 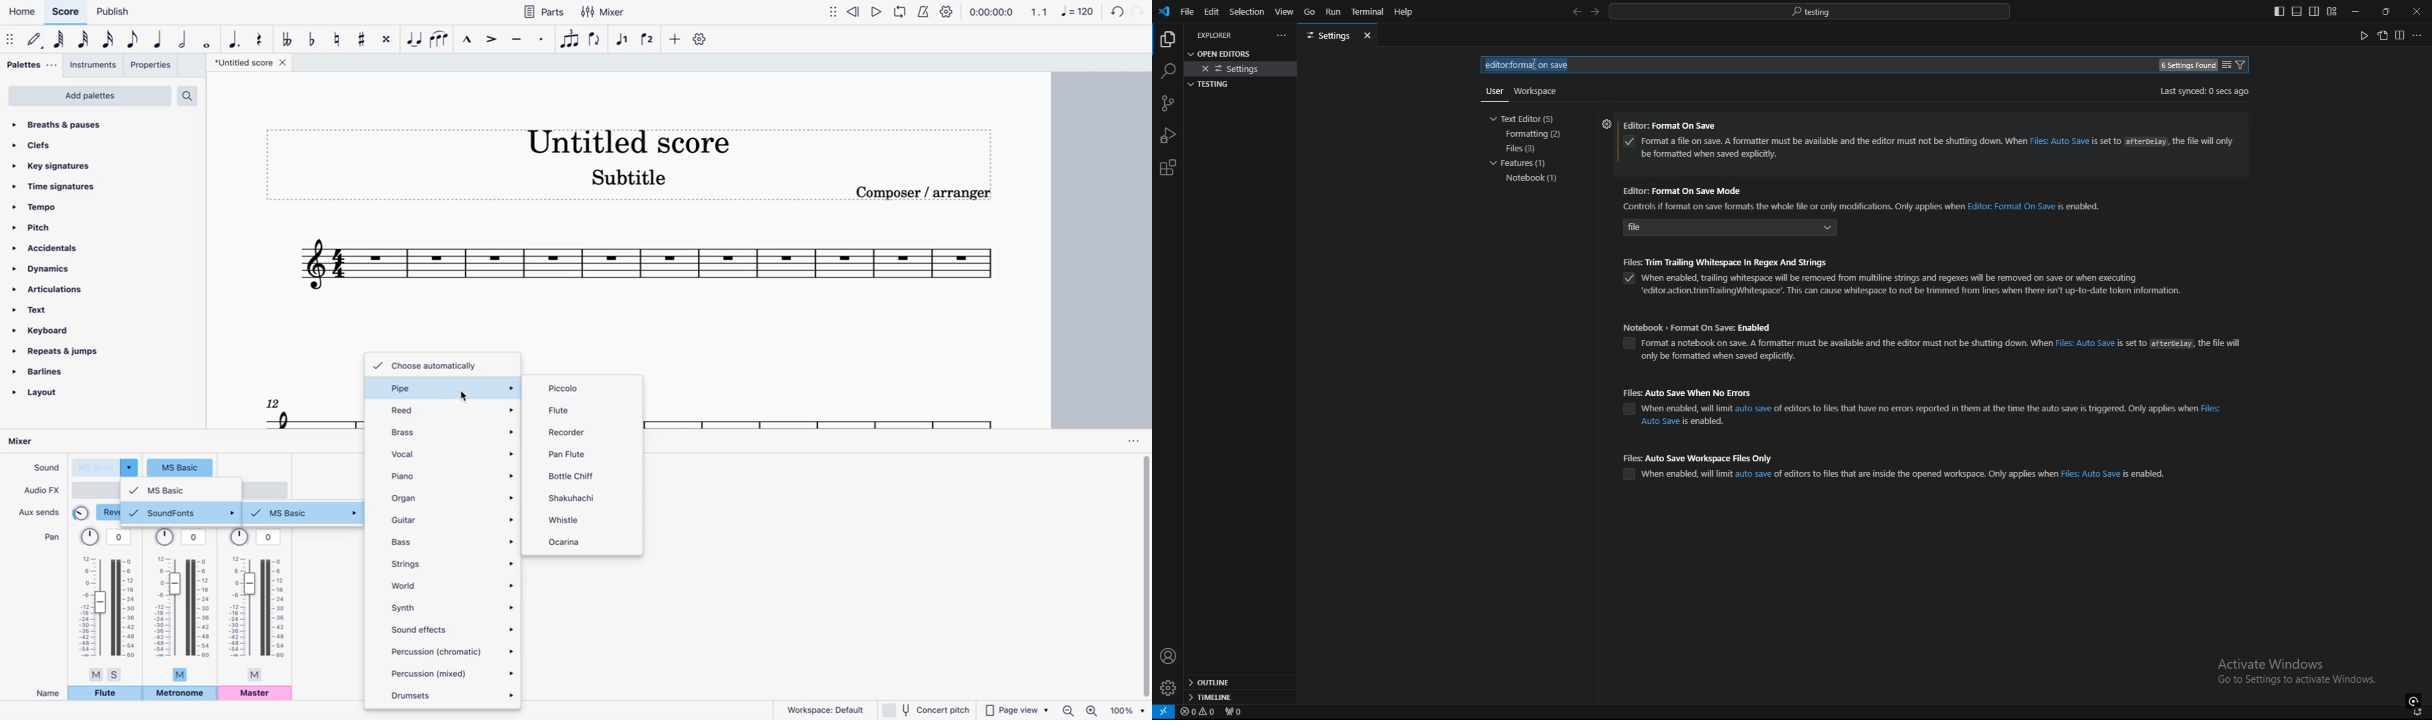 I want to click on clefs, so click(x=73, y=145).